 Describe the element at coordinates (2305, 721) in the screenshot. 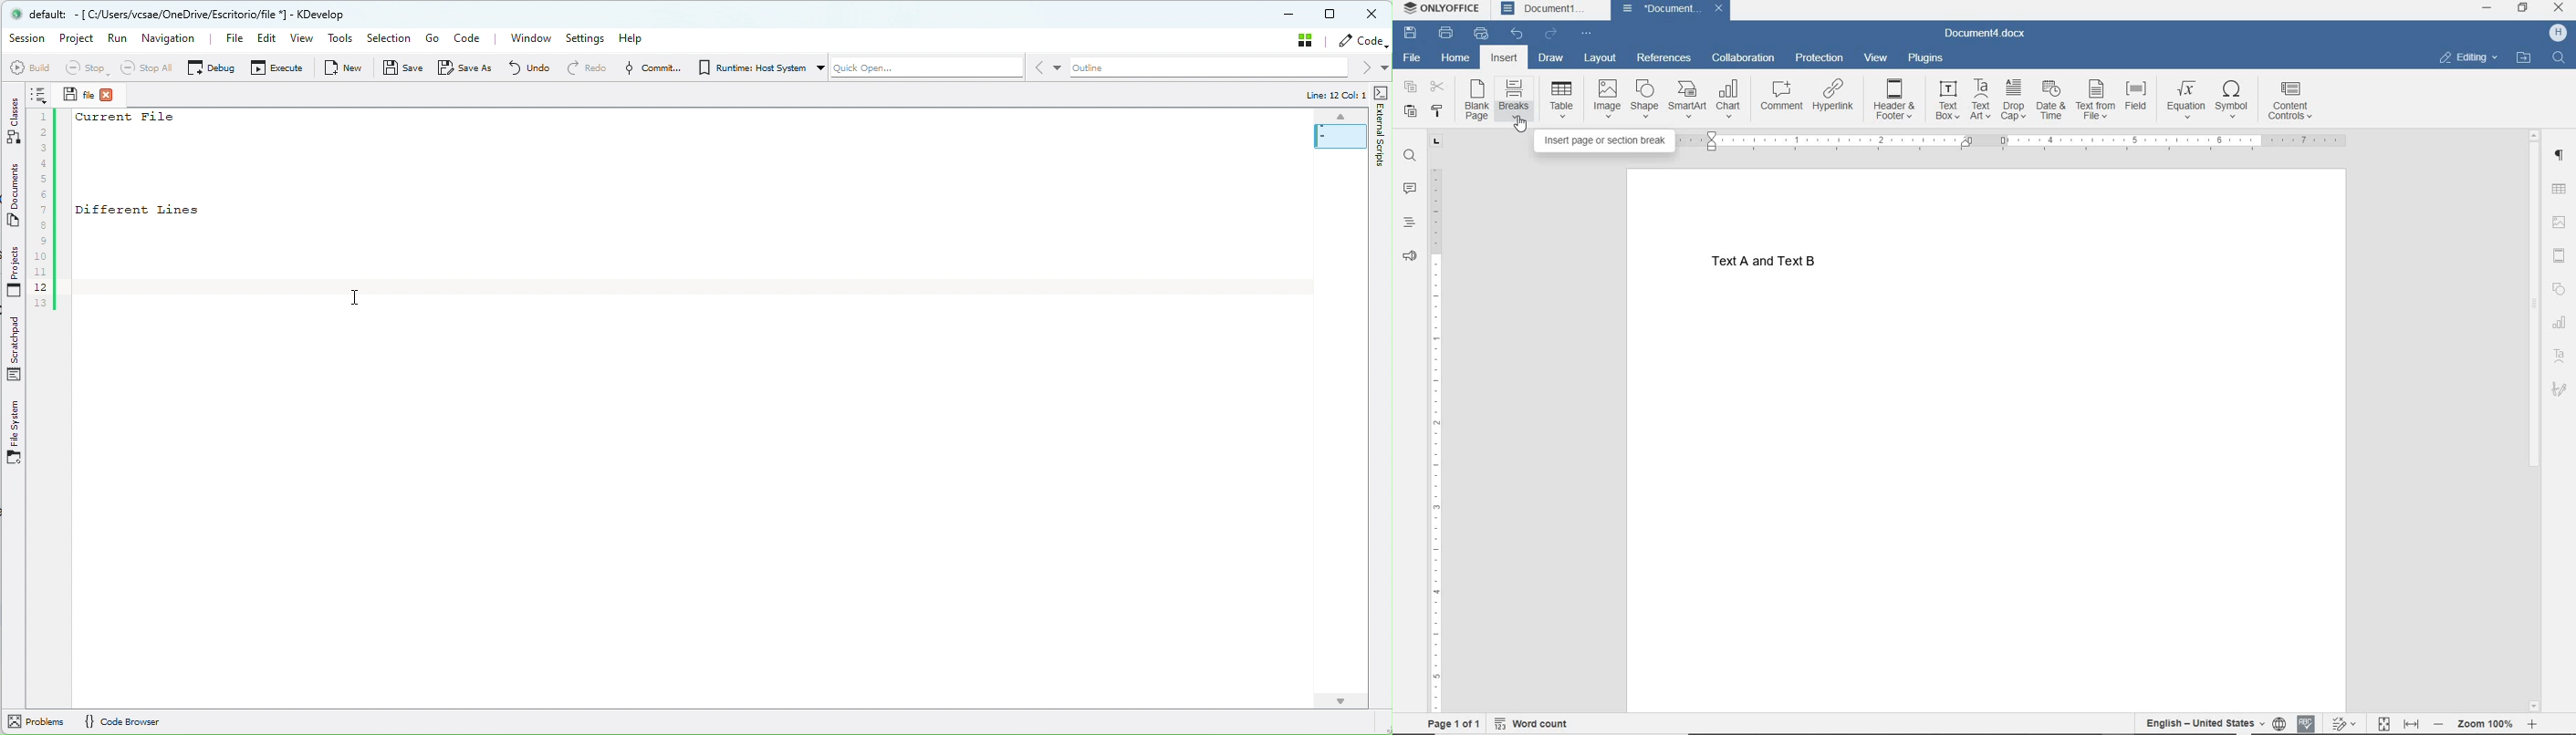

I see `SPELL CHECKING` at that location.